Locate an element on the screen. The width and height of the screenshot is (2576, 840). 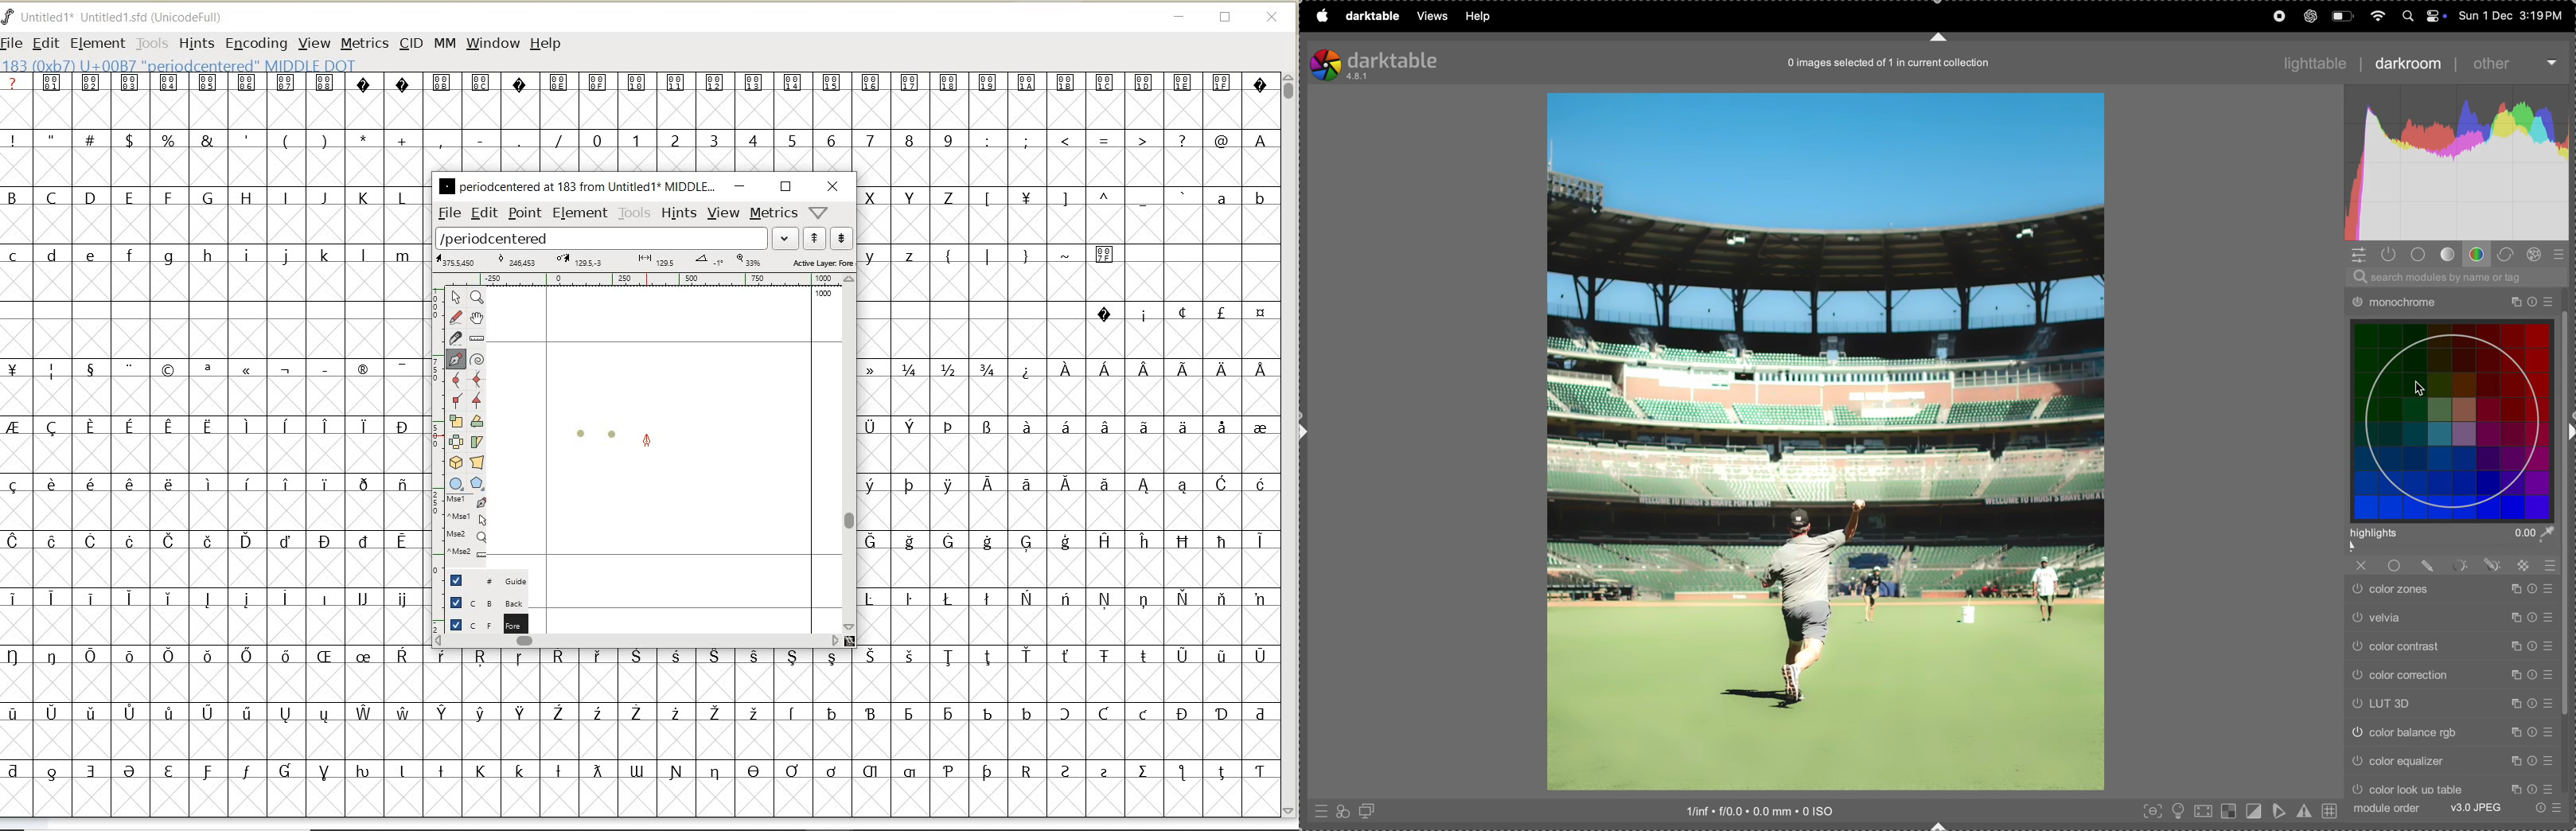
quick access panel is located at coordinates (2358, 255).